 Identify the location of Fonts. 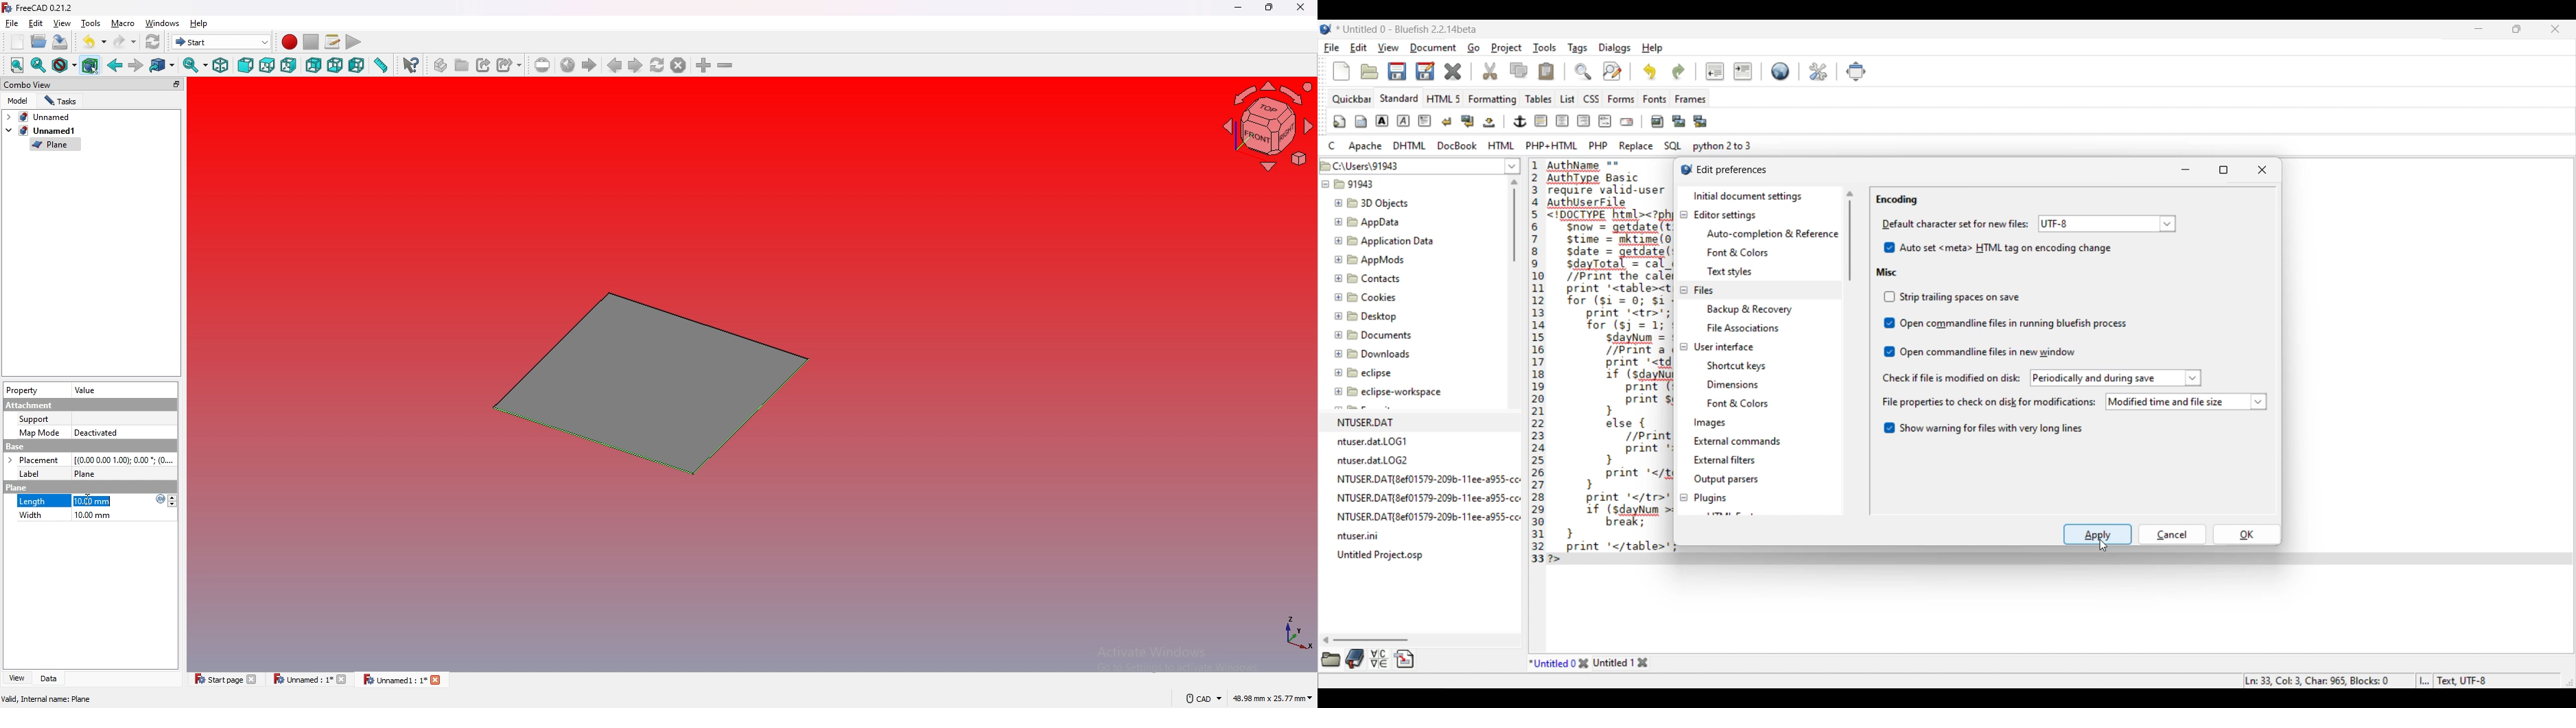
(1655, 99).